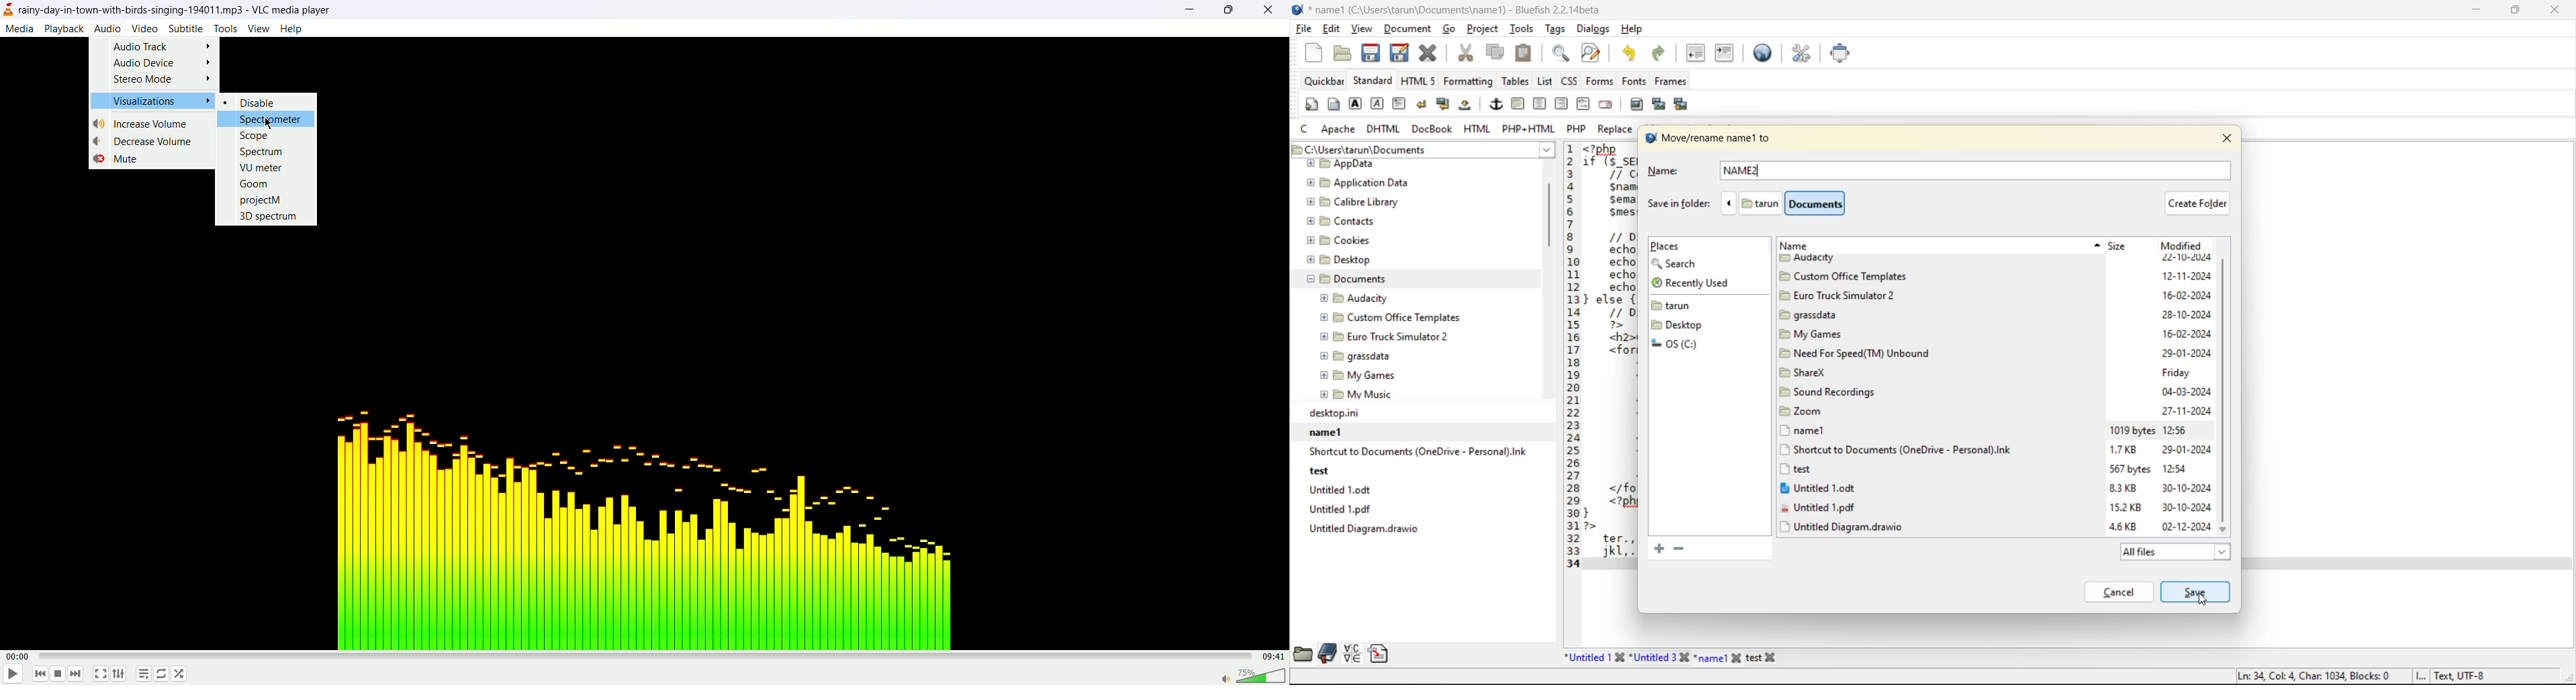 This screenshot has width=2576, height=700. I want to click on recent files path, so click(1416, 473).